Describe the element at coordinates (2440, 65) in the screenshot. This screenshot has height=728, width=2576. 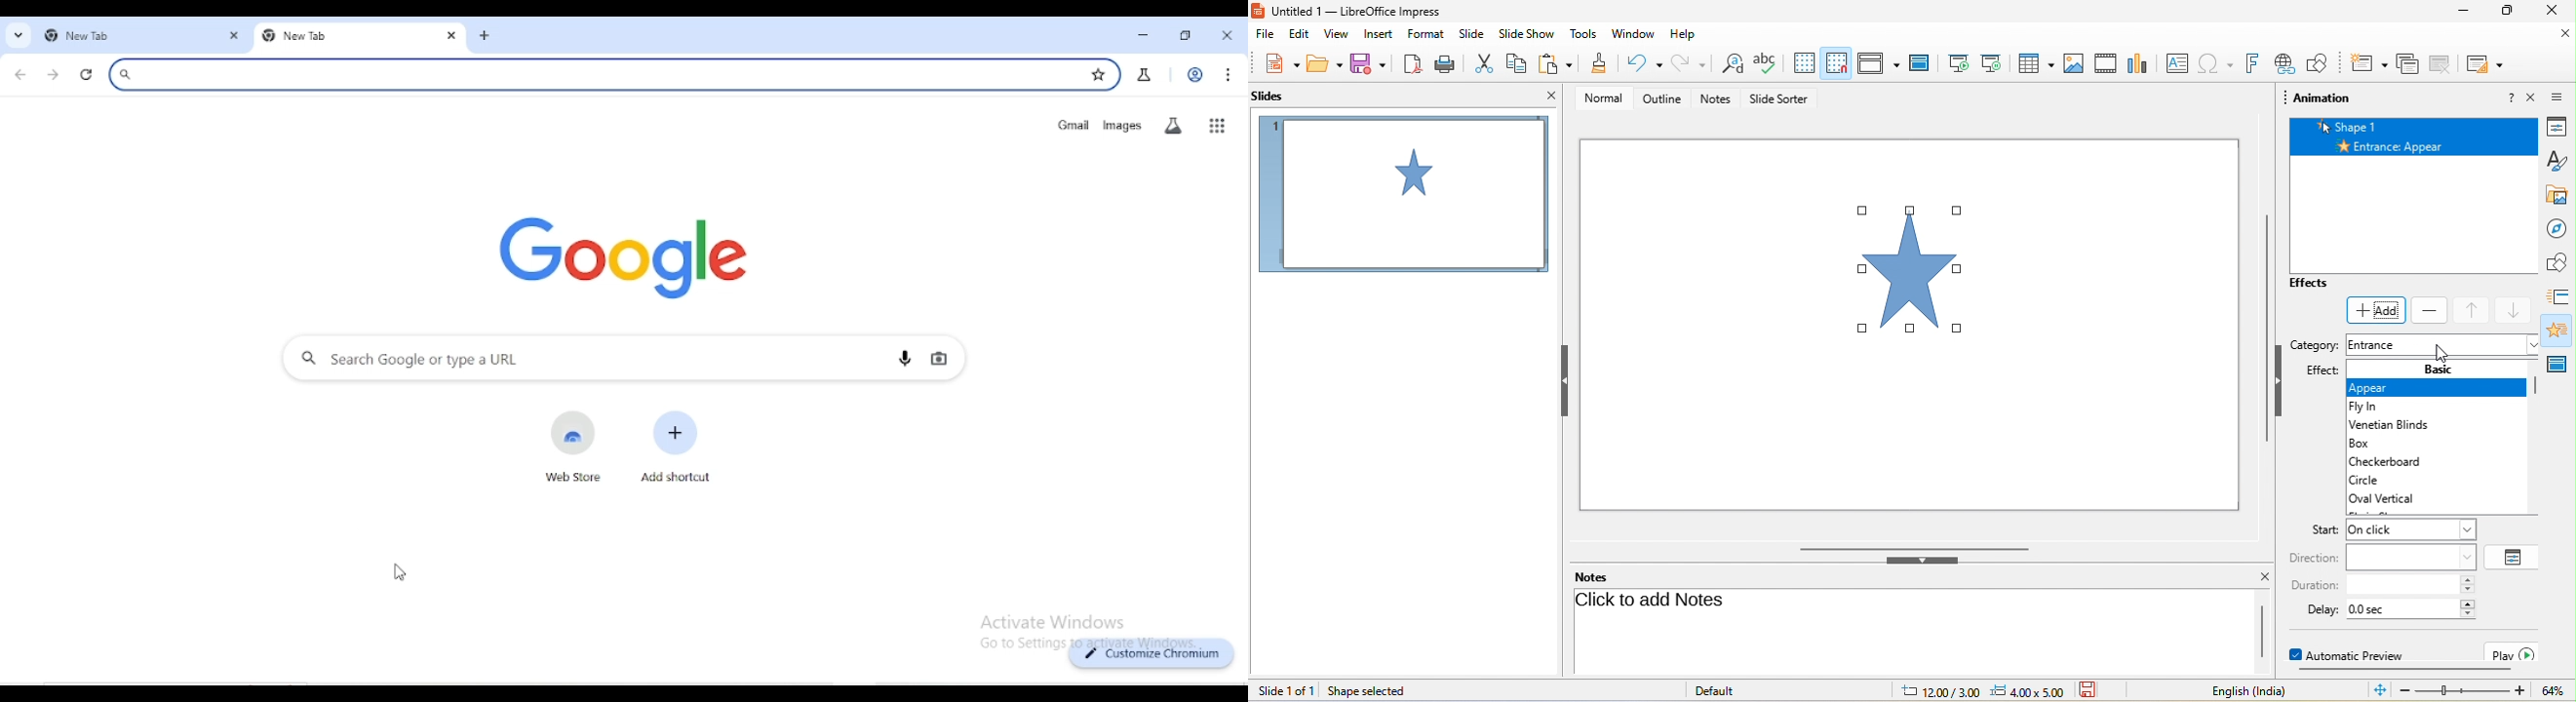
I see `duplicate slide` at that location.